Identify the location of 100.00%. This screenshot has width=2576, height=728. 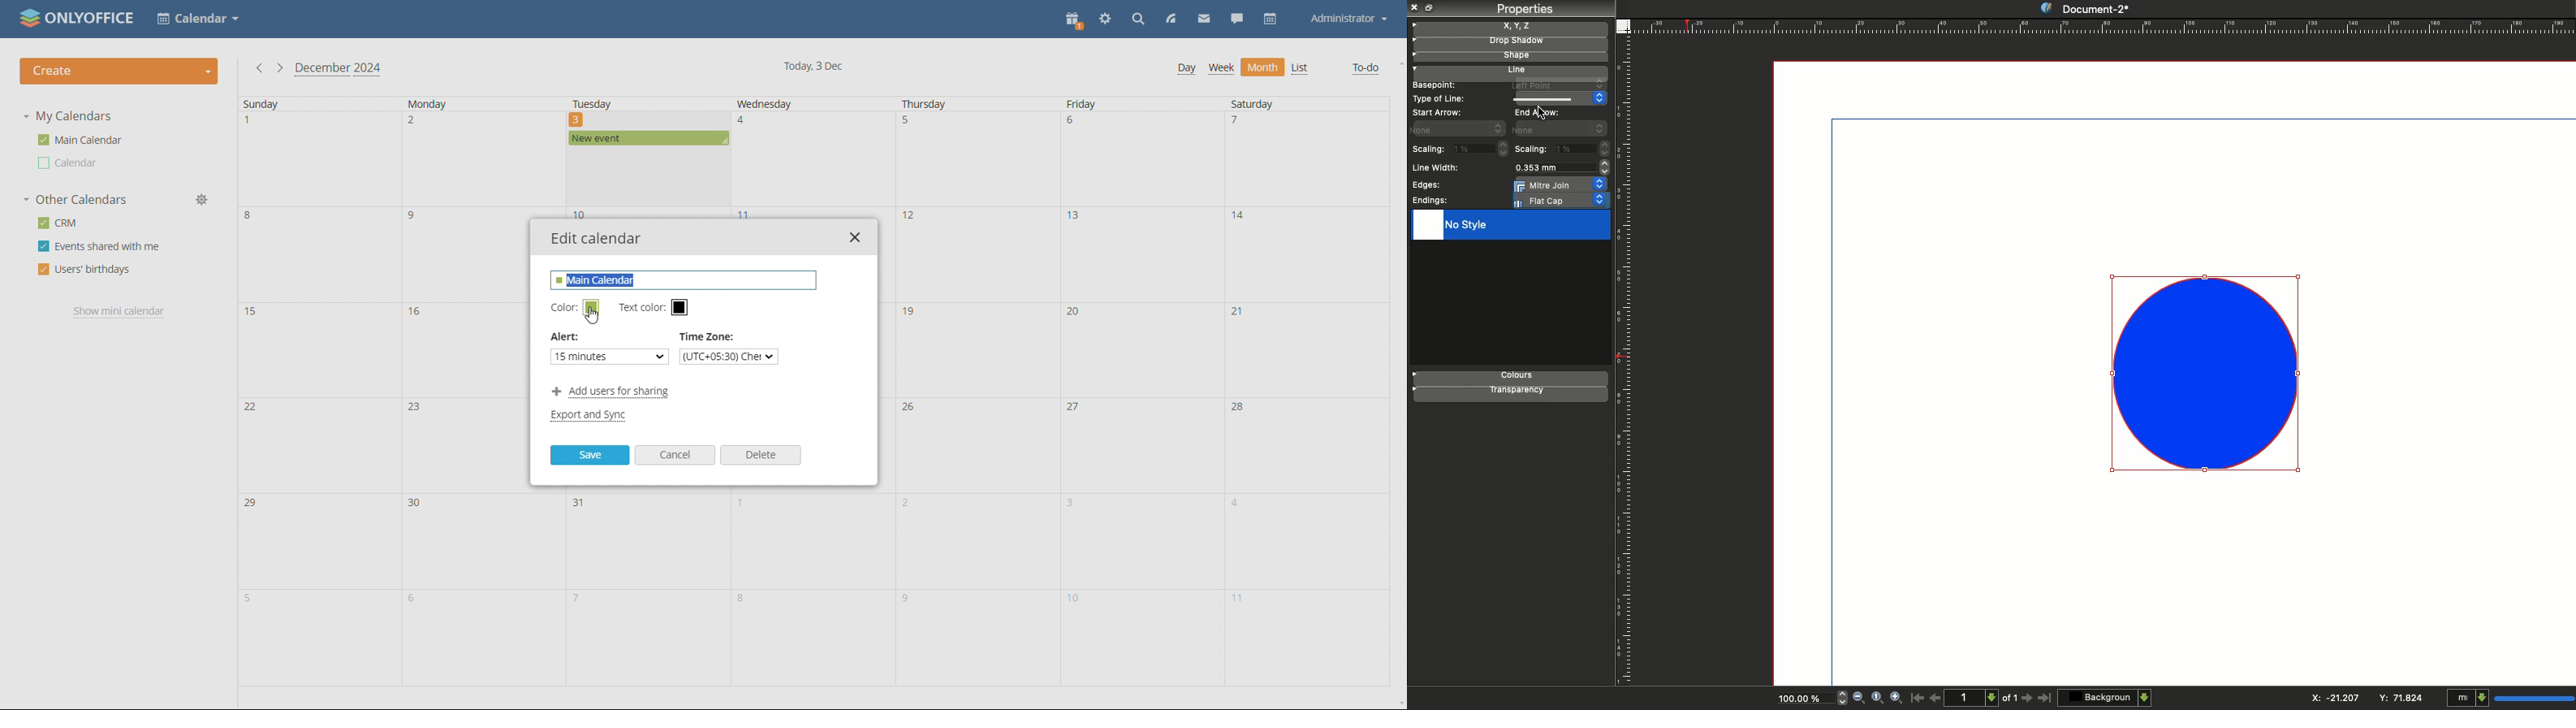
(1797, 700).